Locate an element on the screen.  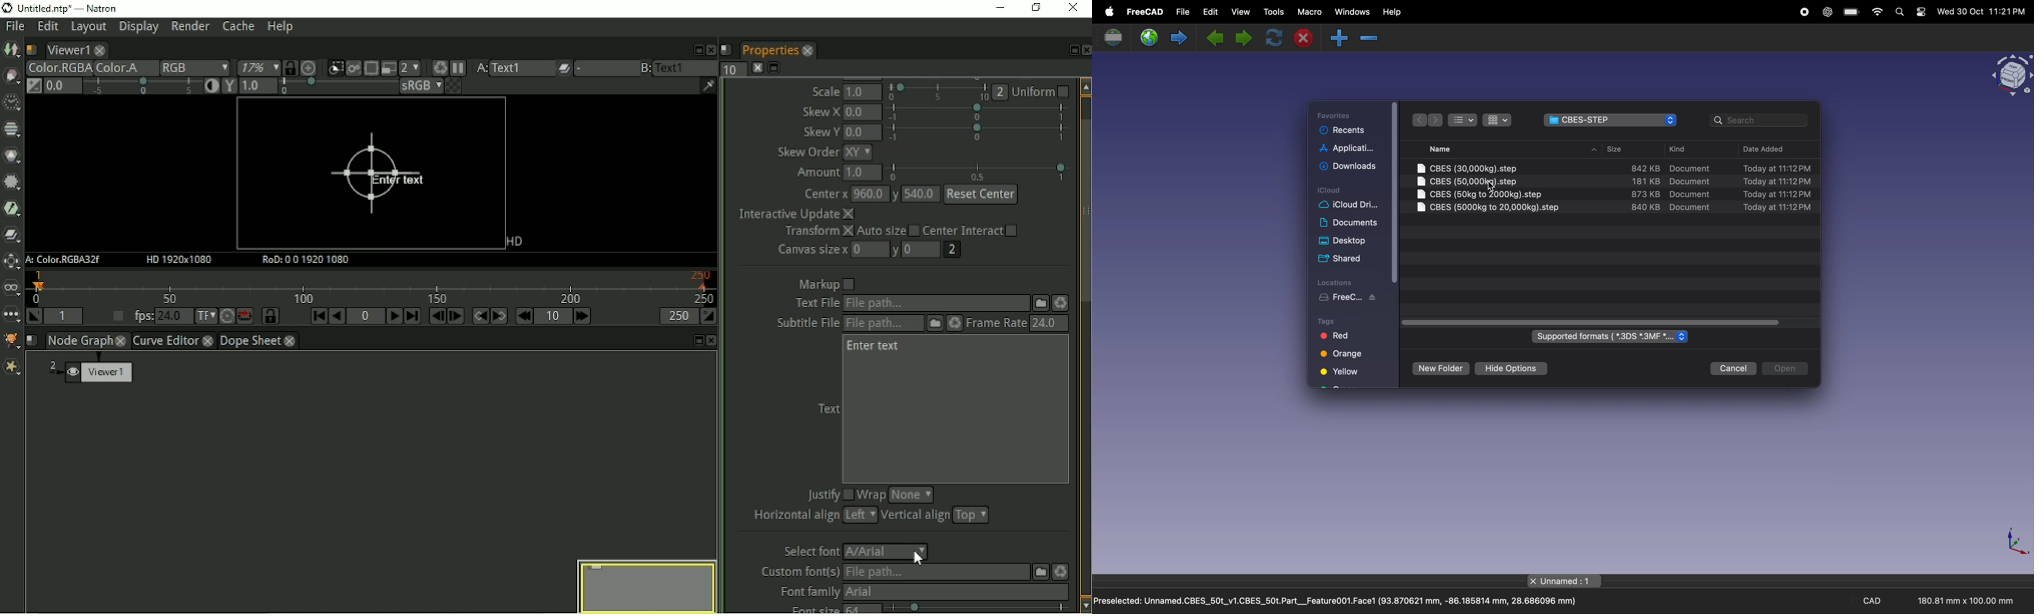
scroll bar is located at coordinates (1591, 322).